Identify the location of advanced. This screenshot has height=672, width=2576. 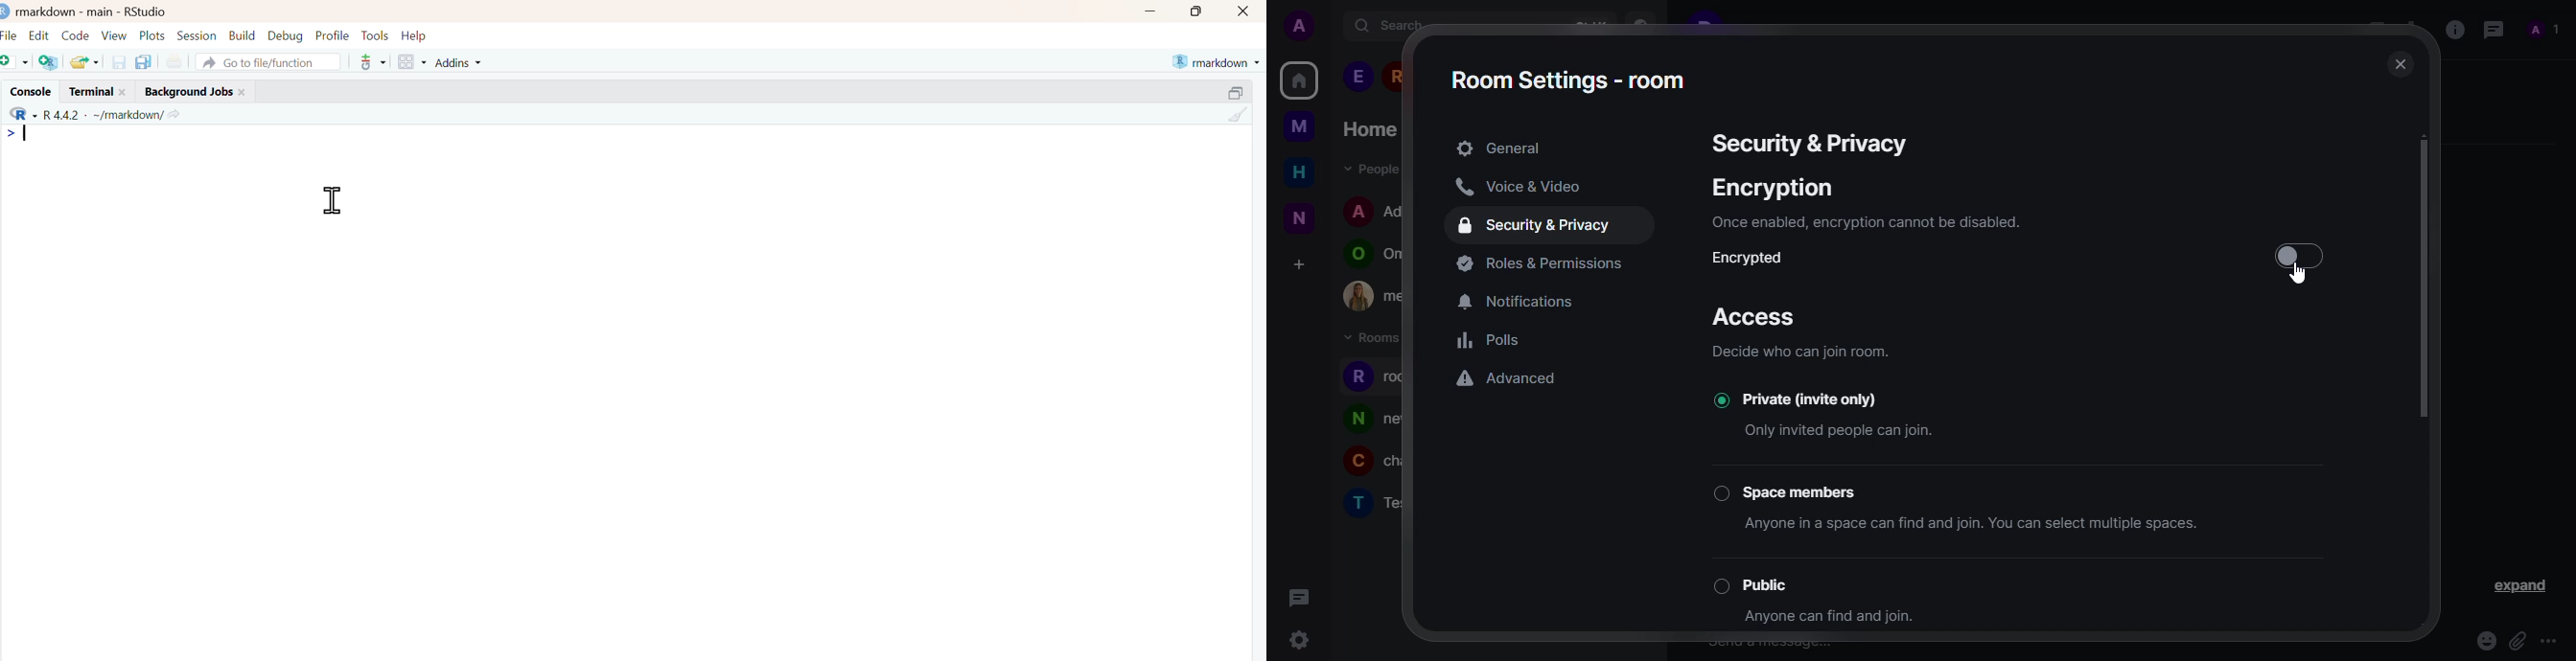
(1512, 378).